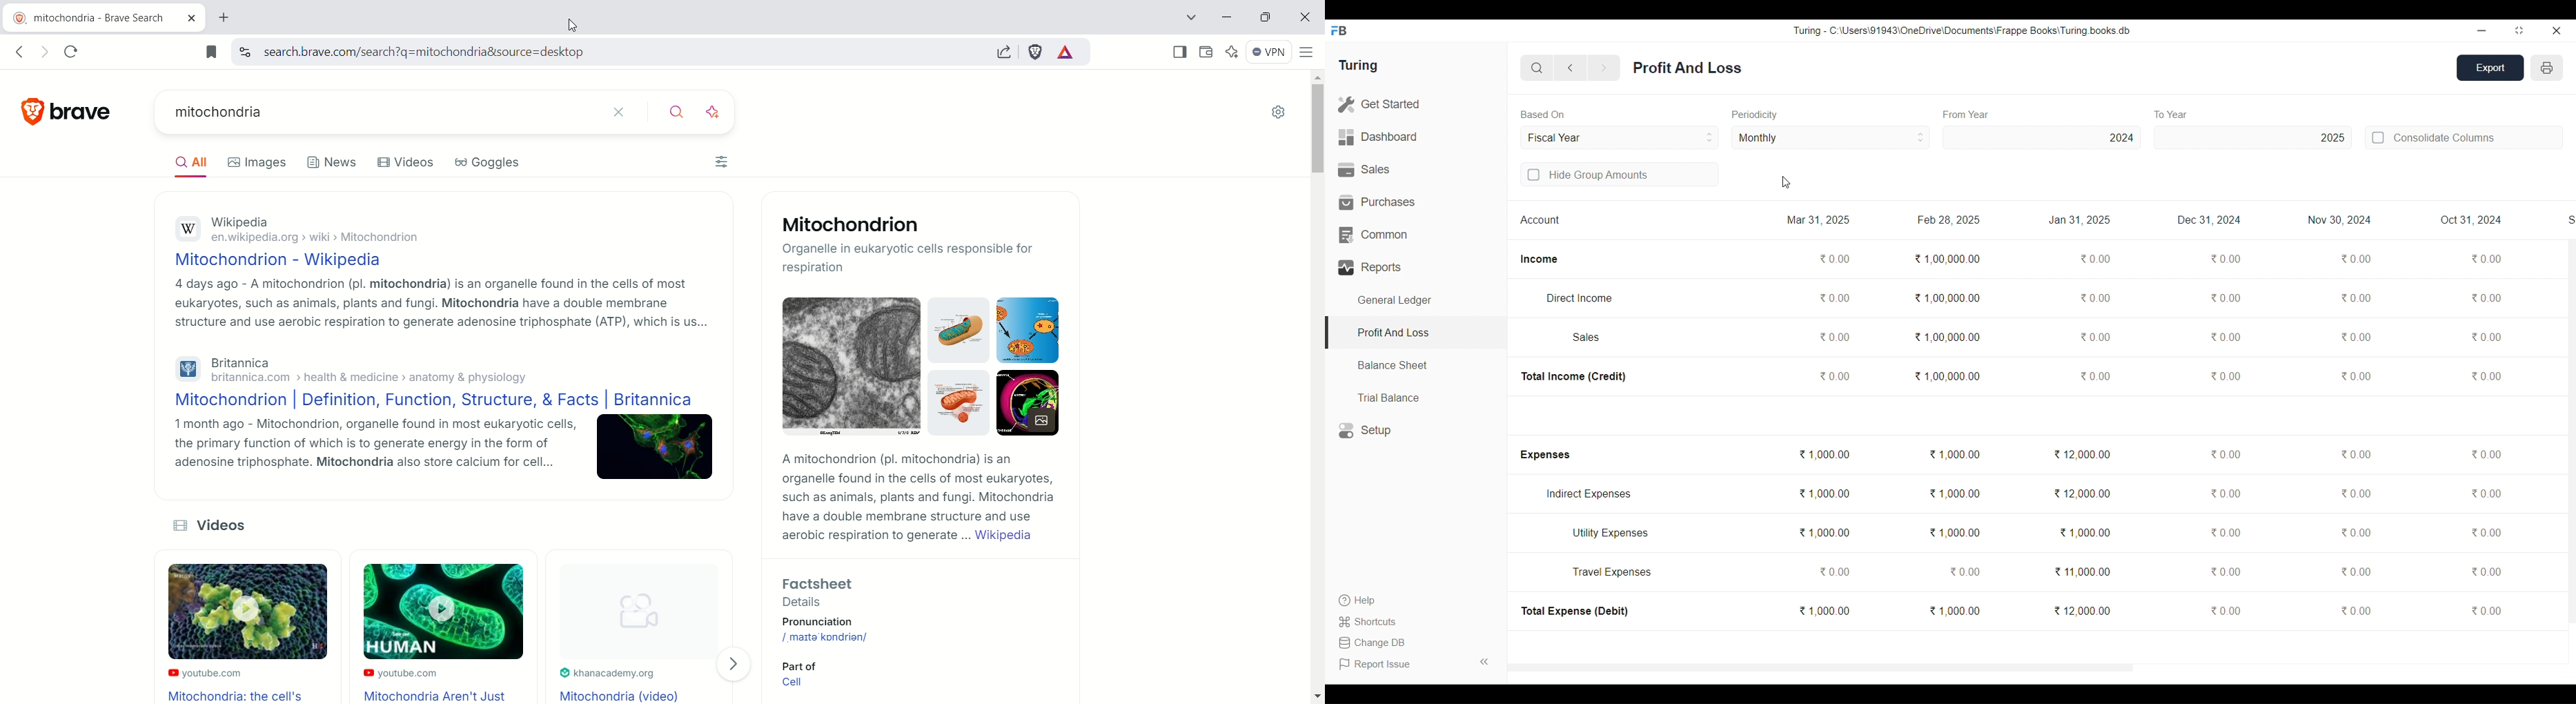 Image resolution: width=2576 pixels, height=728 pixels. I want to click on 1,000.00, so click(1954, 533).